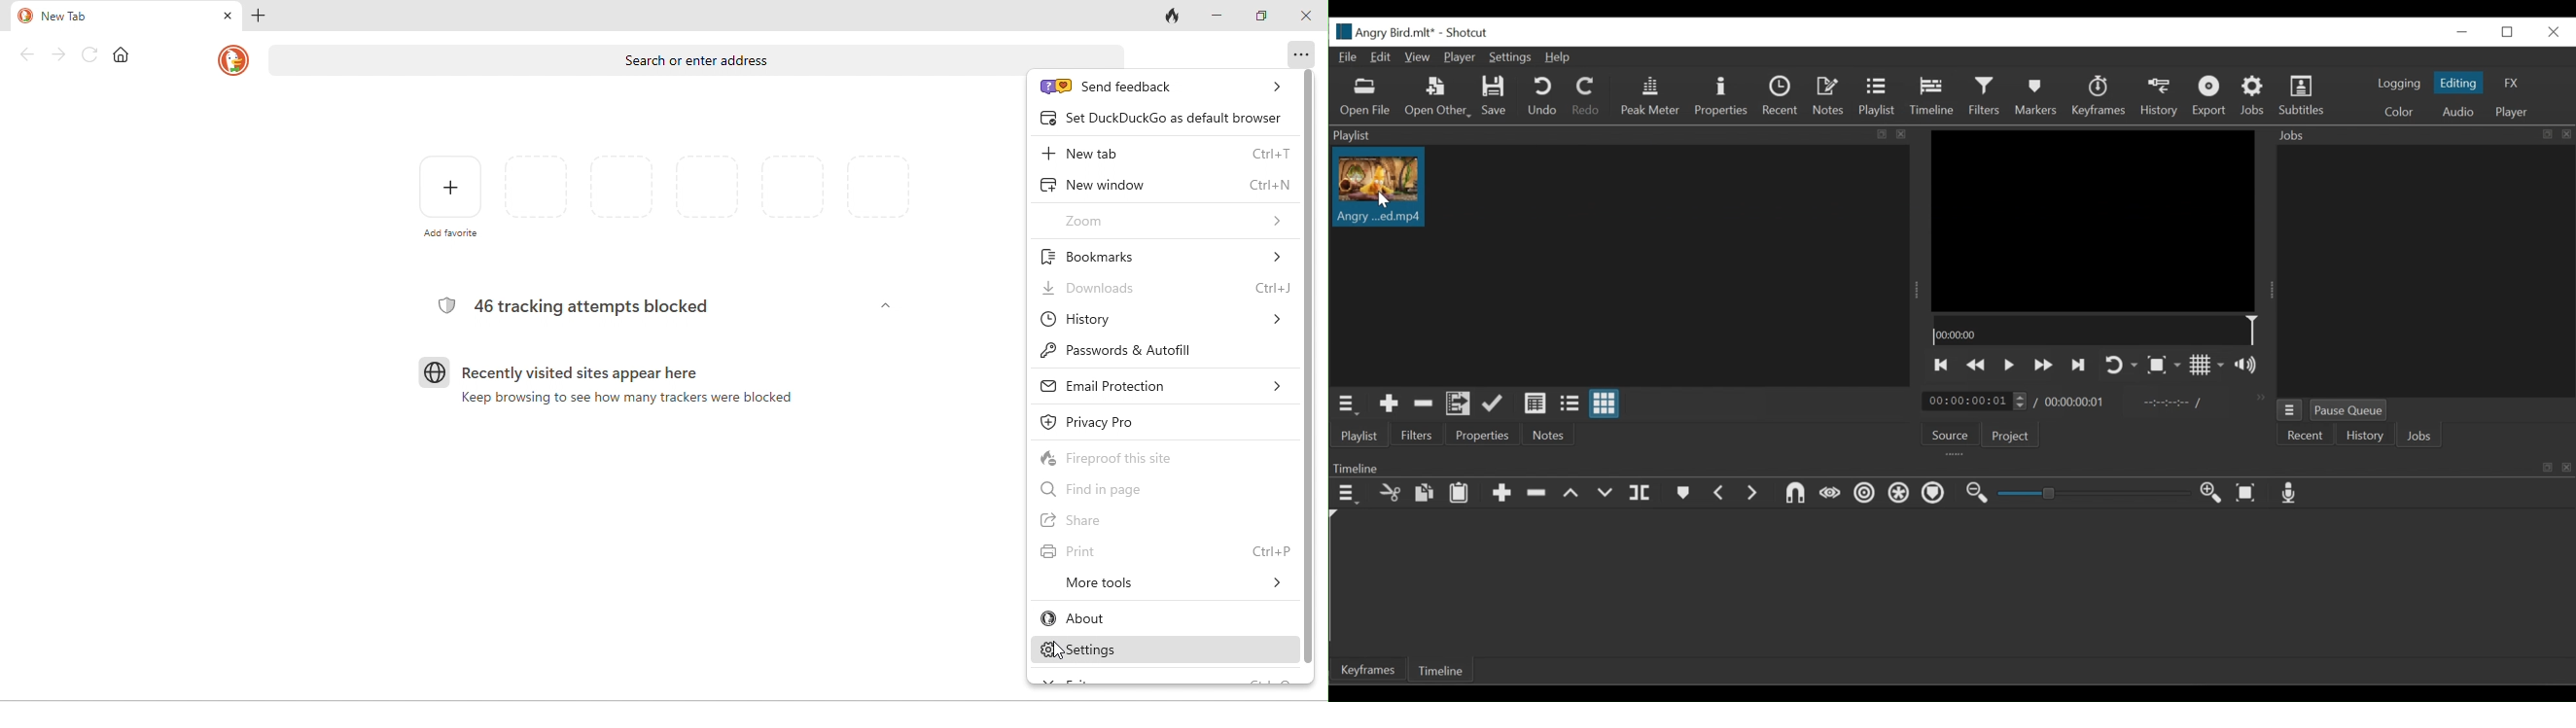 Image resolution: width=2576 pixels, height=728 pixels. What do you see at coordinates (1649, 96) in the screenshot?
I see `Peak Meter` at bounding box center [1649, 96].